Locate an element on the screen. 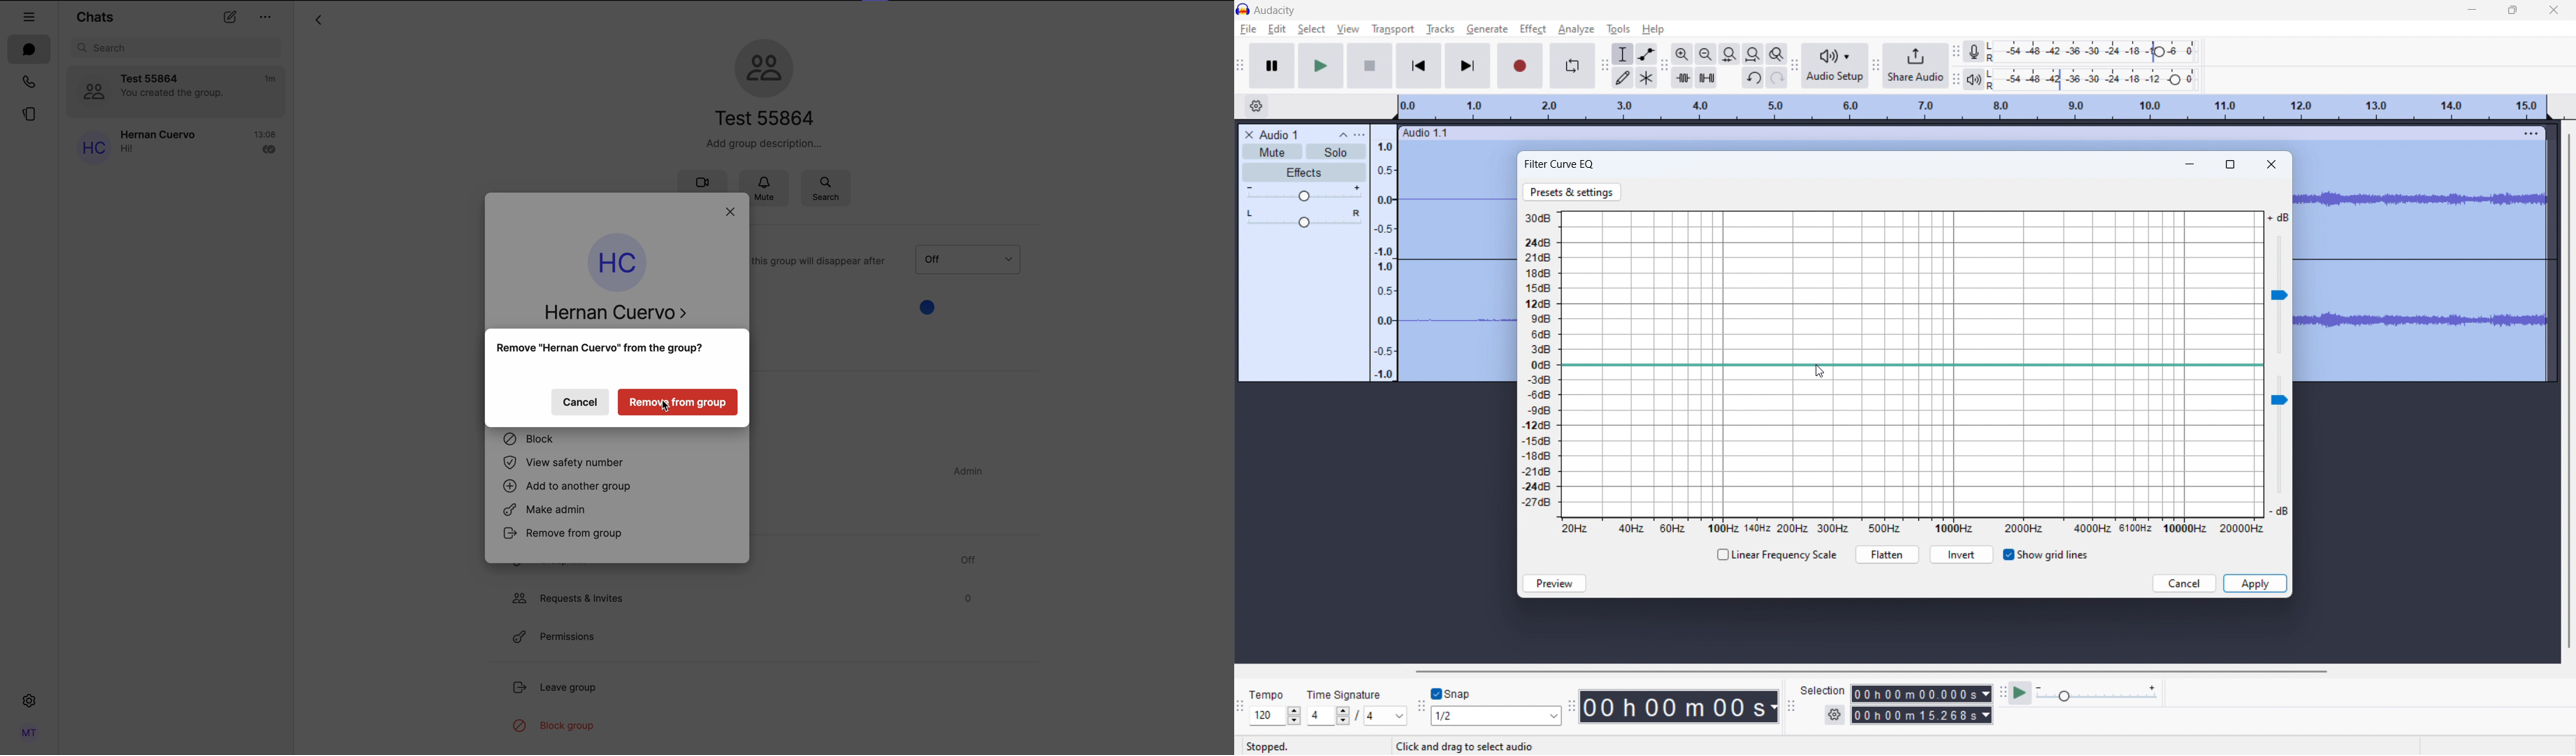 The width and height of the screenshot is (2576, 756). file is located at coordinates (1249, 29).